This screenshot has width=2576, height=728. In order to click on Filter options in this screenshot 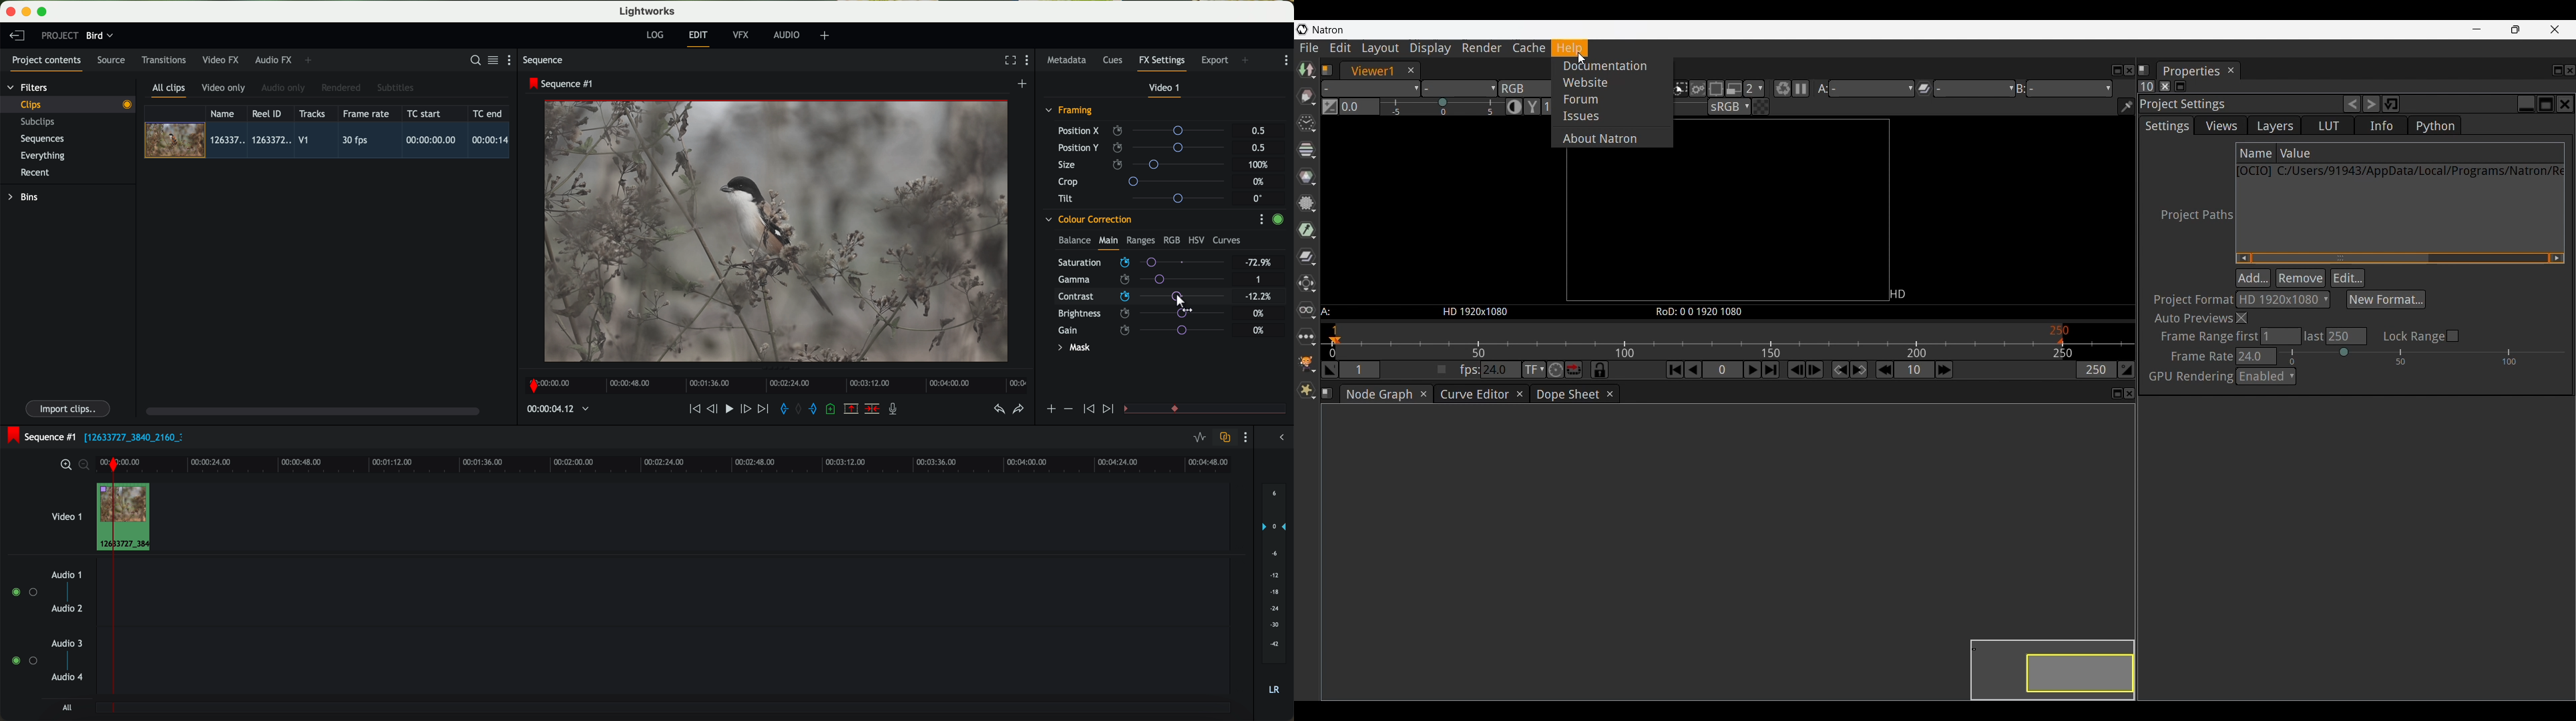, I will do `click(1307, 203)`.